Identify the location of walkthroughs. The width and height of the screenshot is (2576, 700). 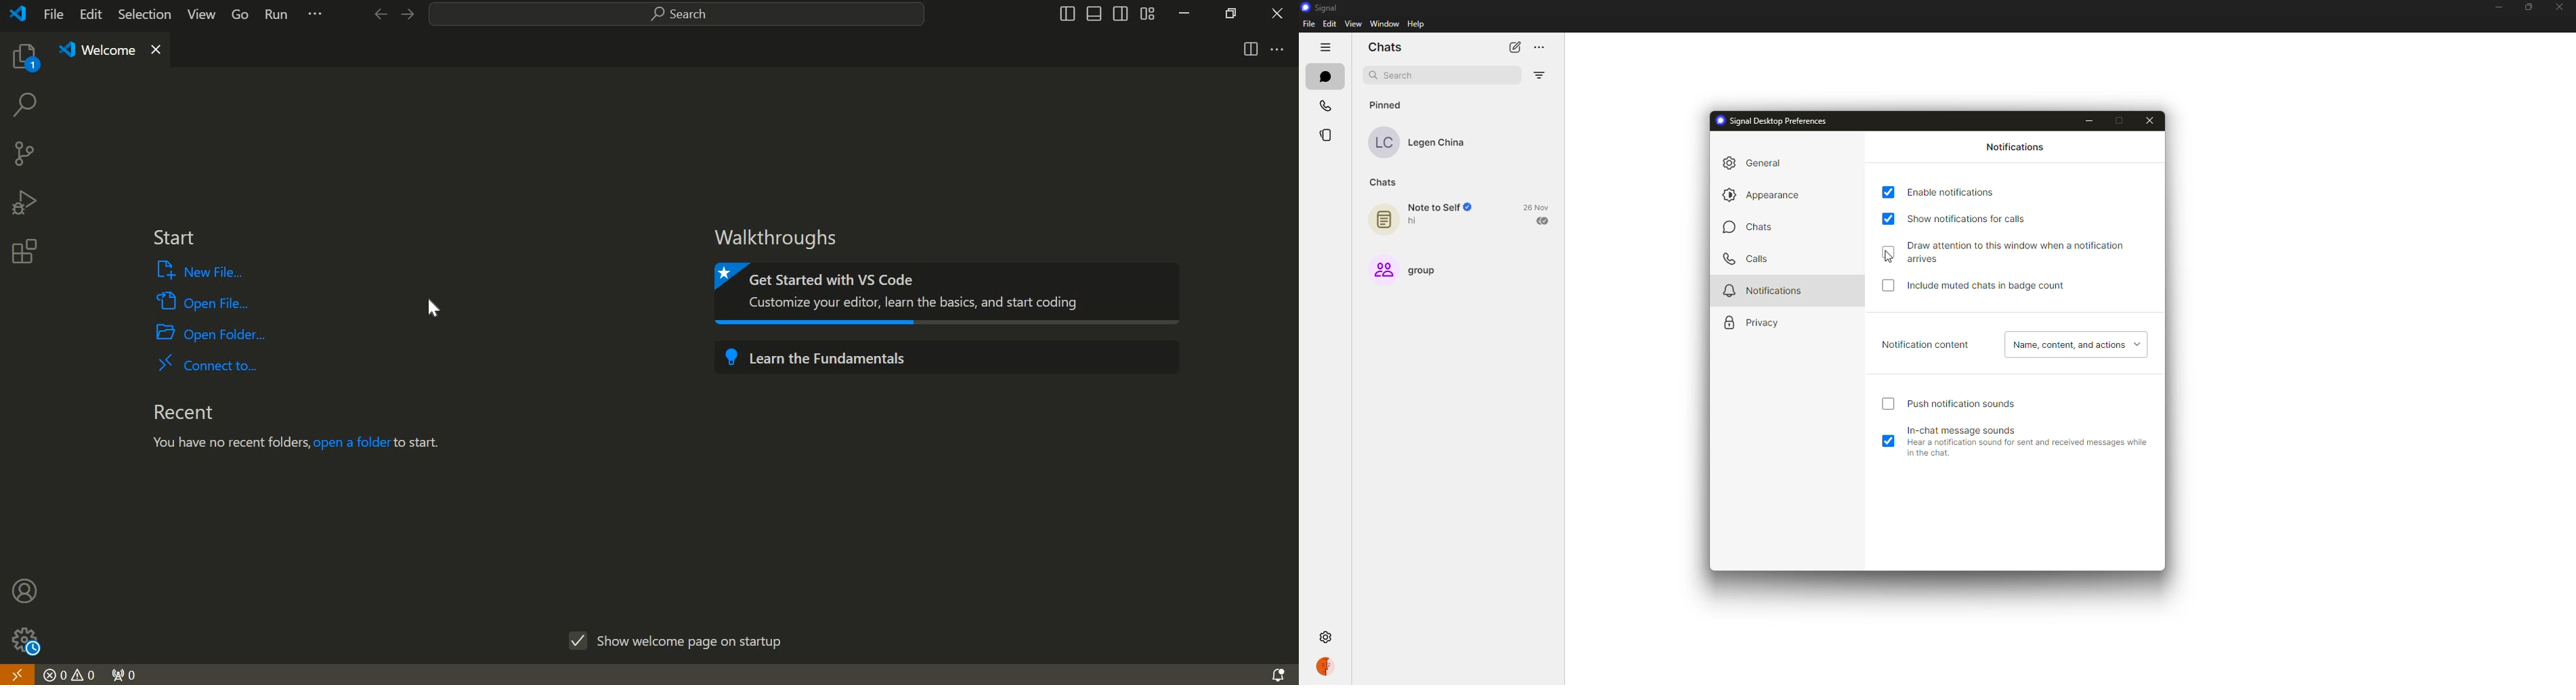
(783, 238).